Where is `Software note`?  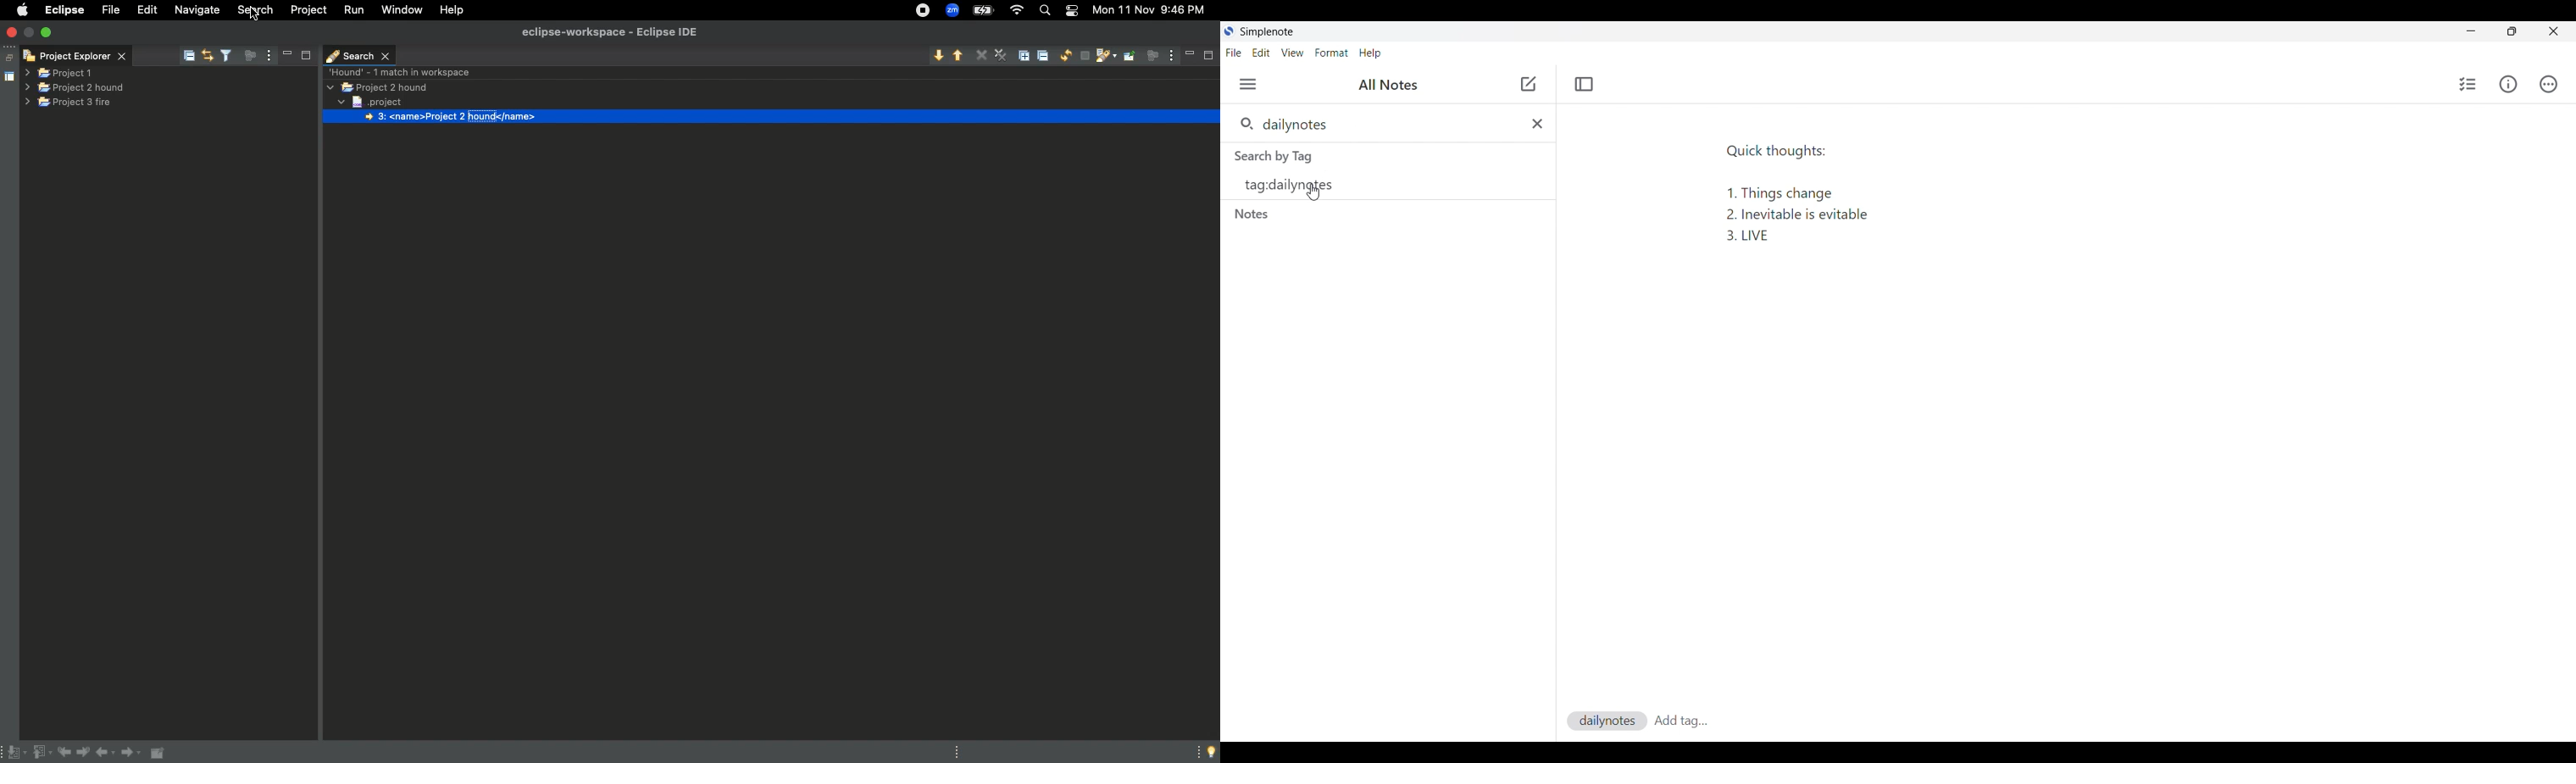
Software note is located at coordinates (1271, 31).